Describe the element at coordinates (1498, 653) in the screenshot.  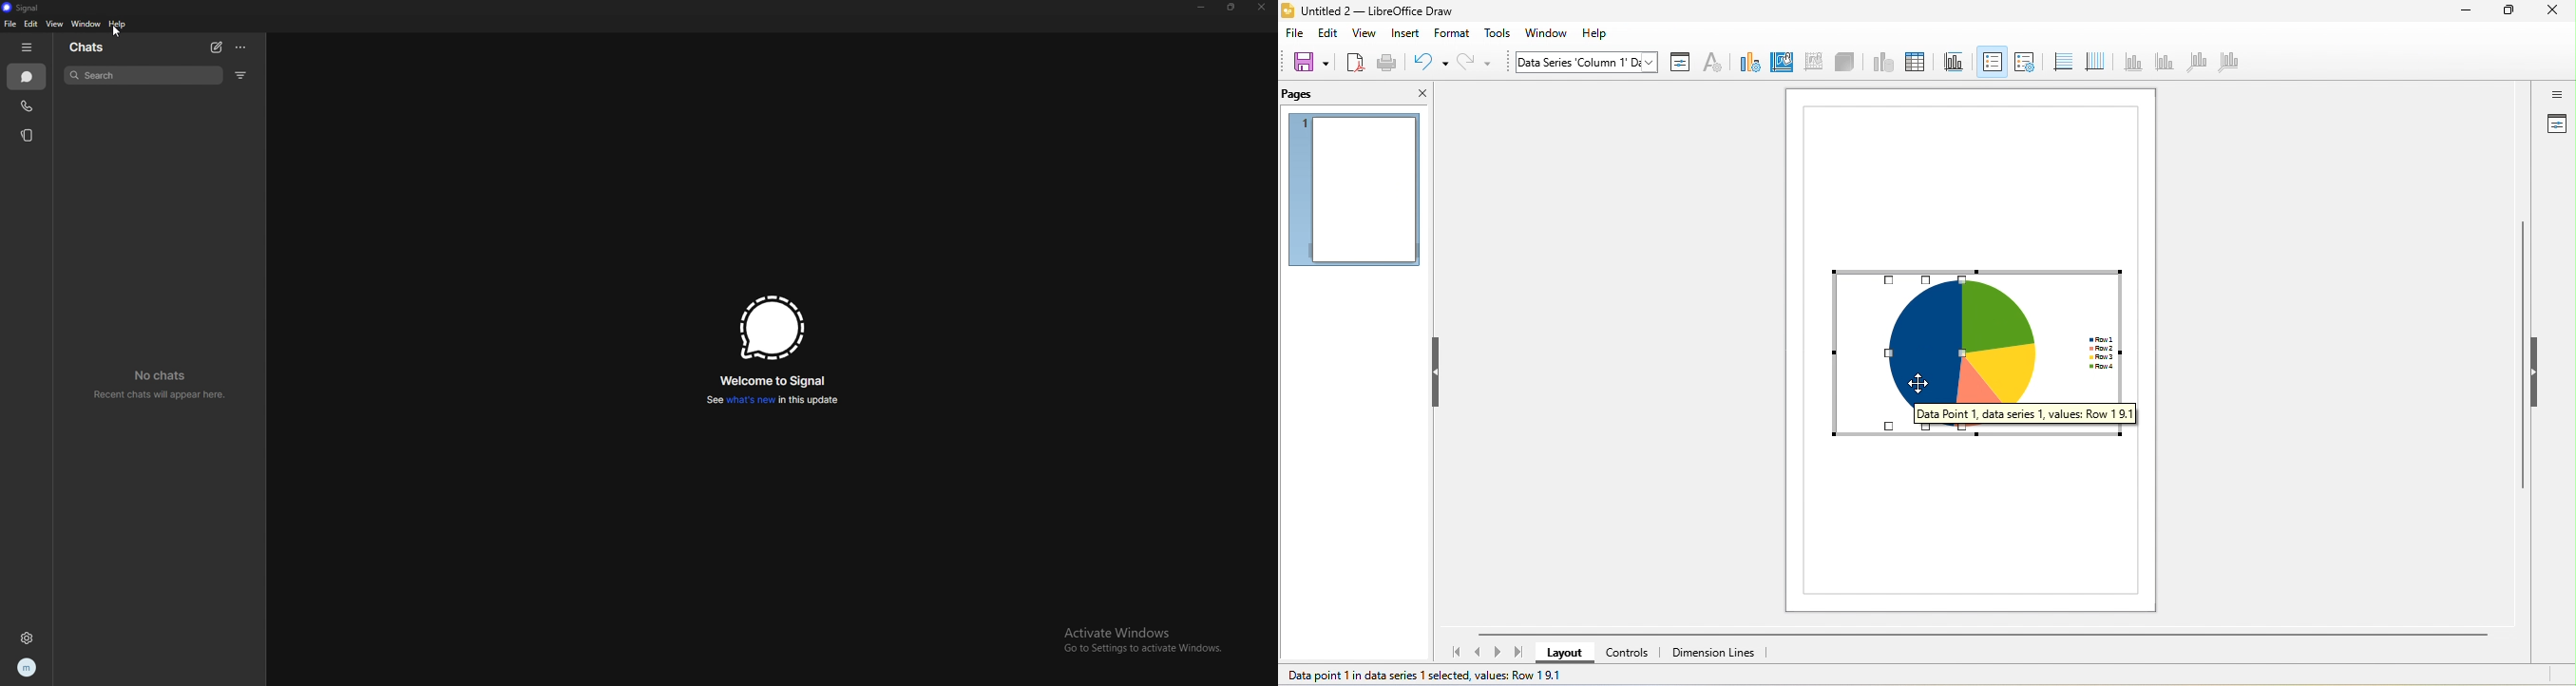
I see `next` at that location.